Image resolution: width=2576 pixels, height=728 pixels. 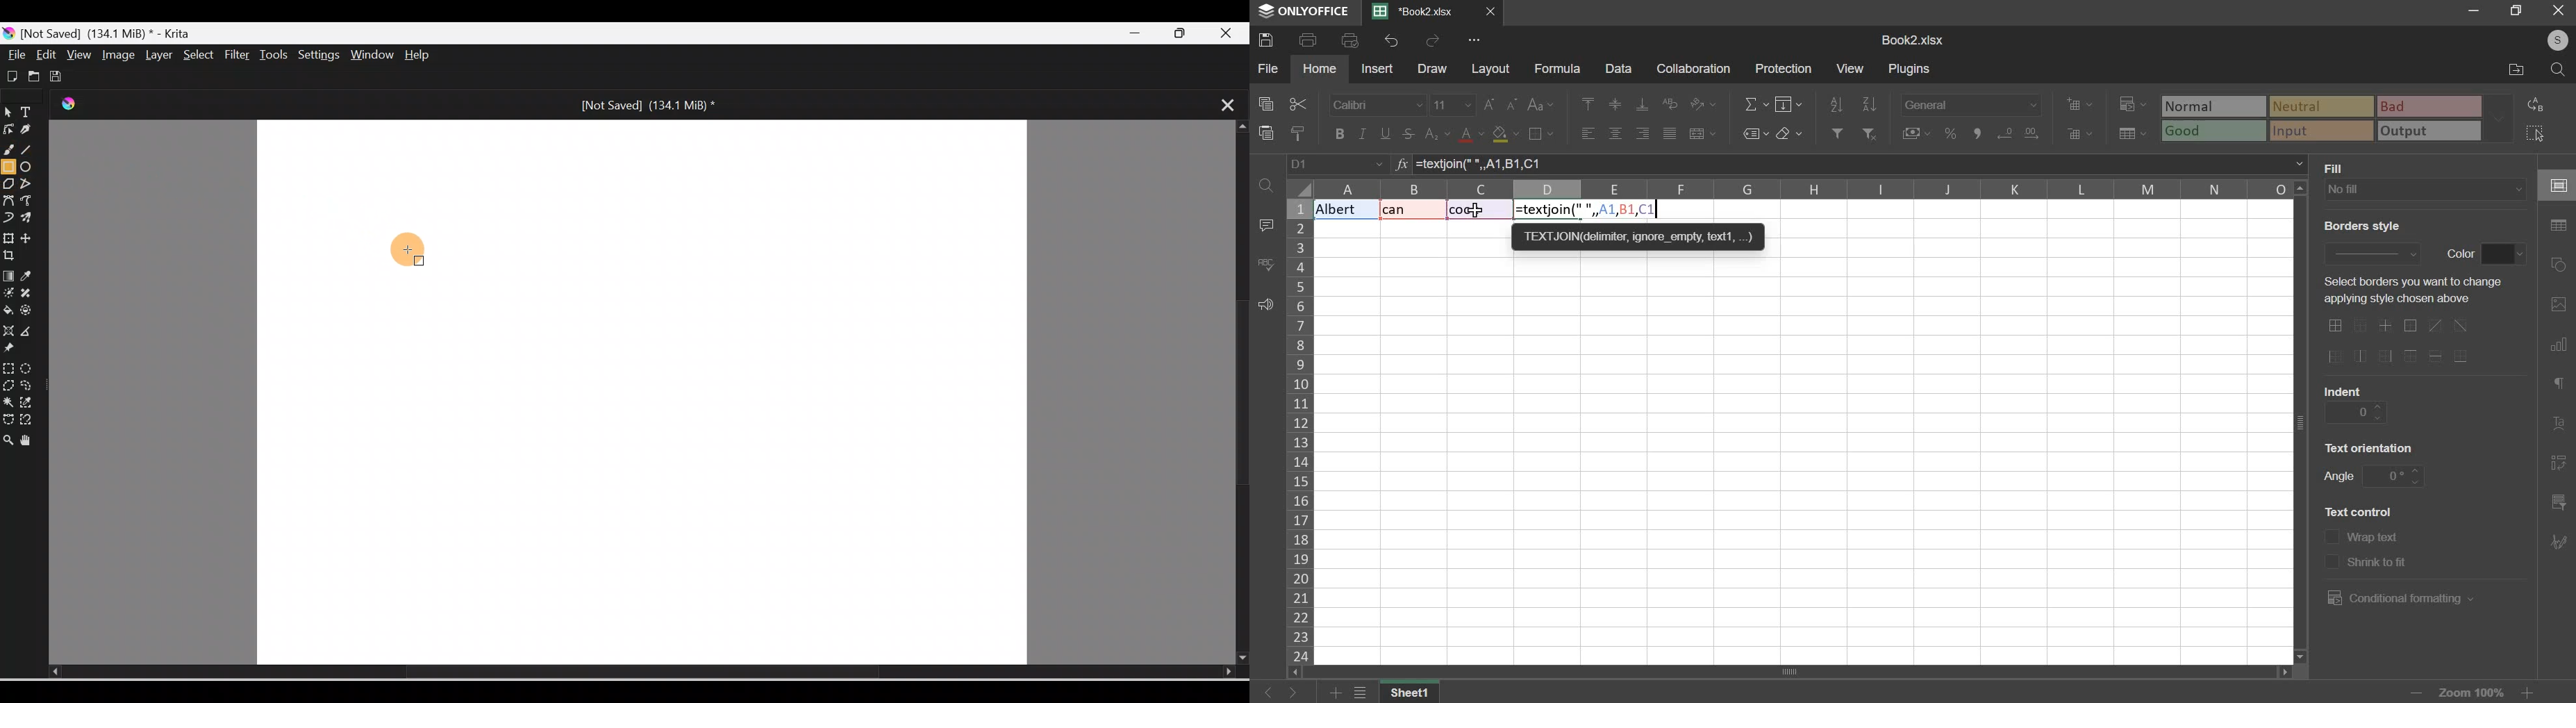 What do you see at coordinates (1588, 104) in the screenshot?
I see `align left` at bounding box center [1588, 104].